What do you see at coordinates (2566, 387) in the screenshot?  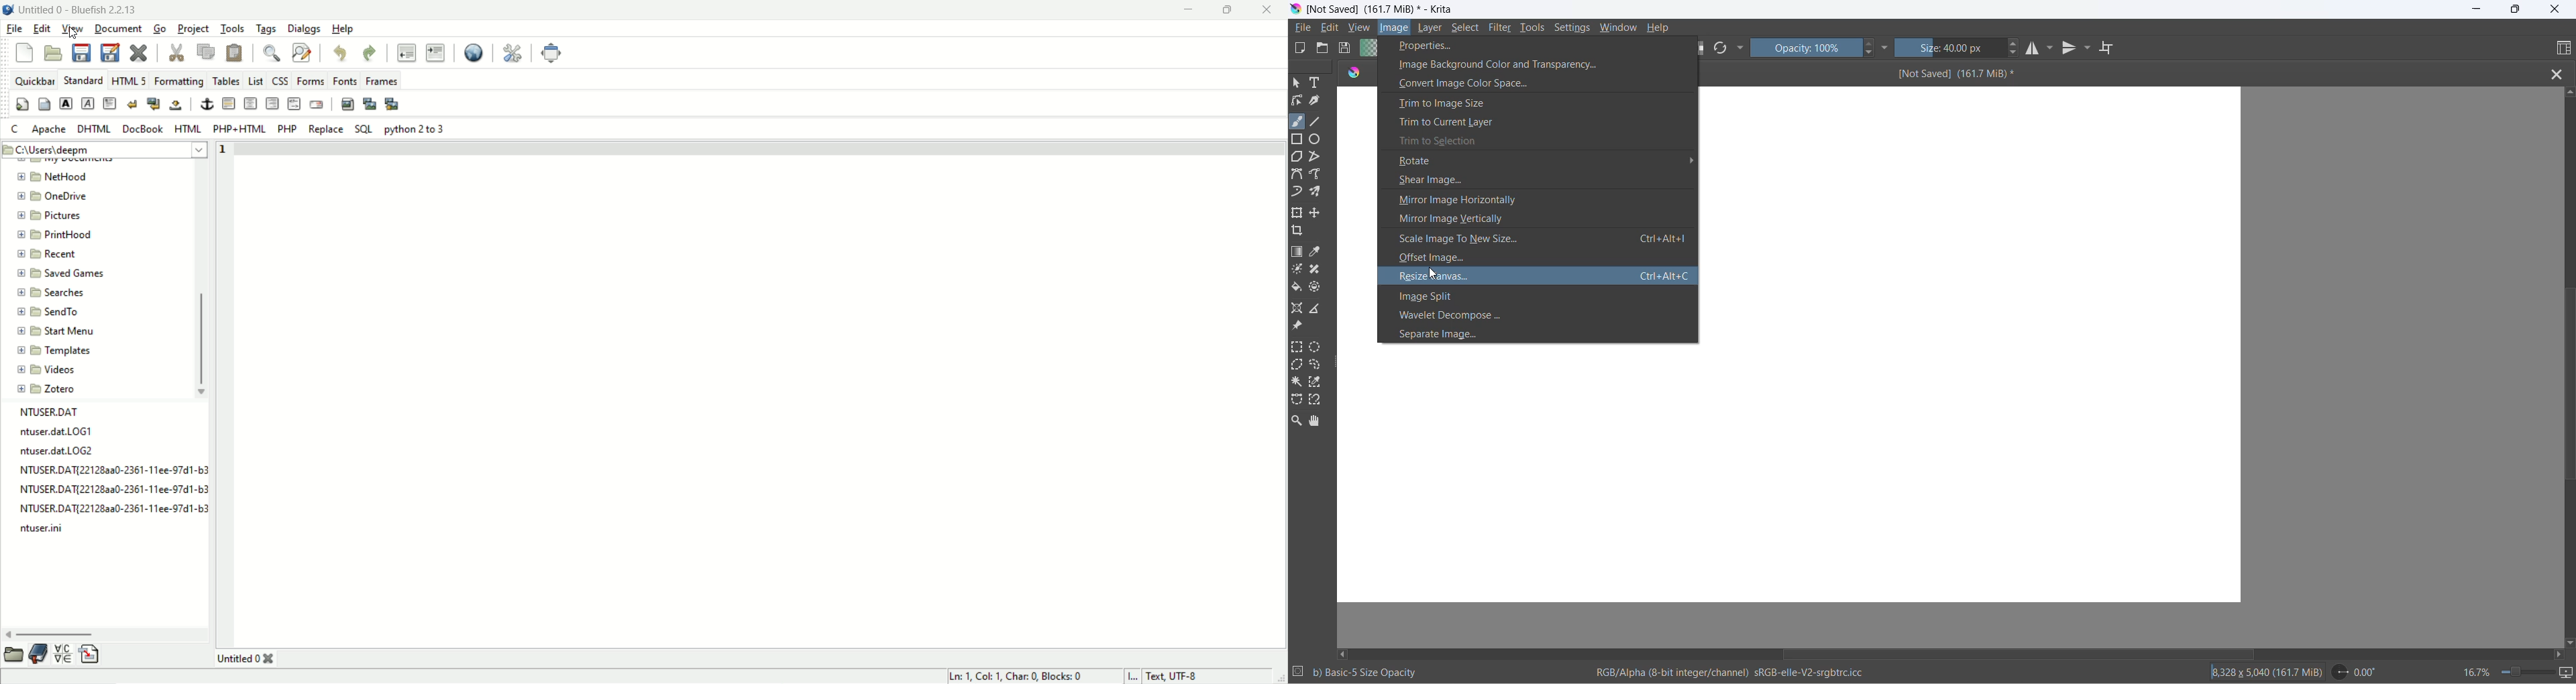 I see `vertical scroll bar` at bounding box center [2566, 387].